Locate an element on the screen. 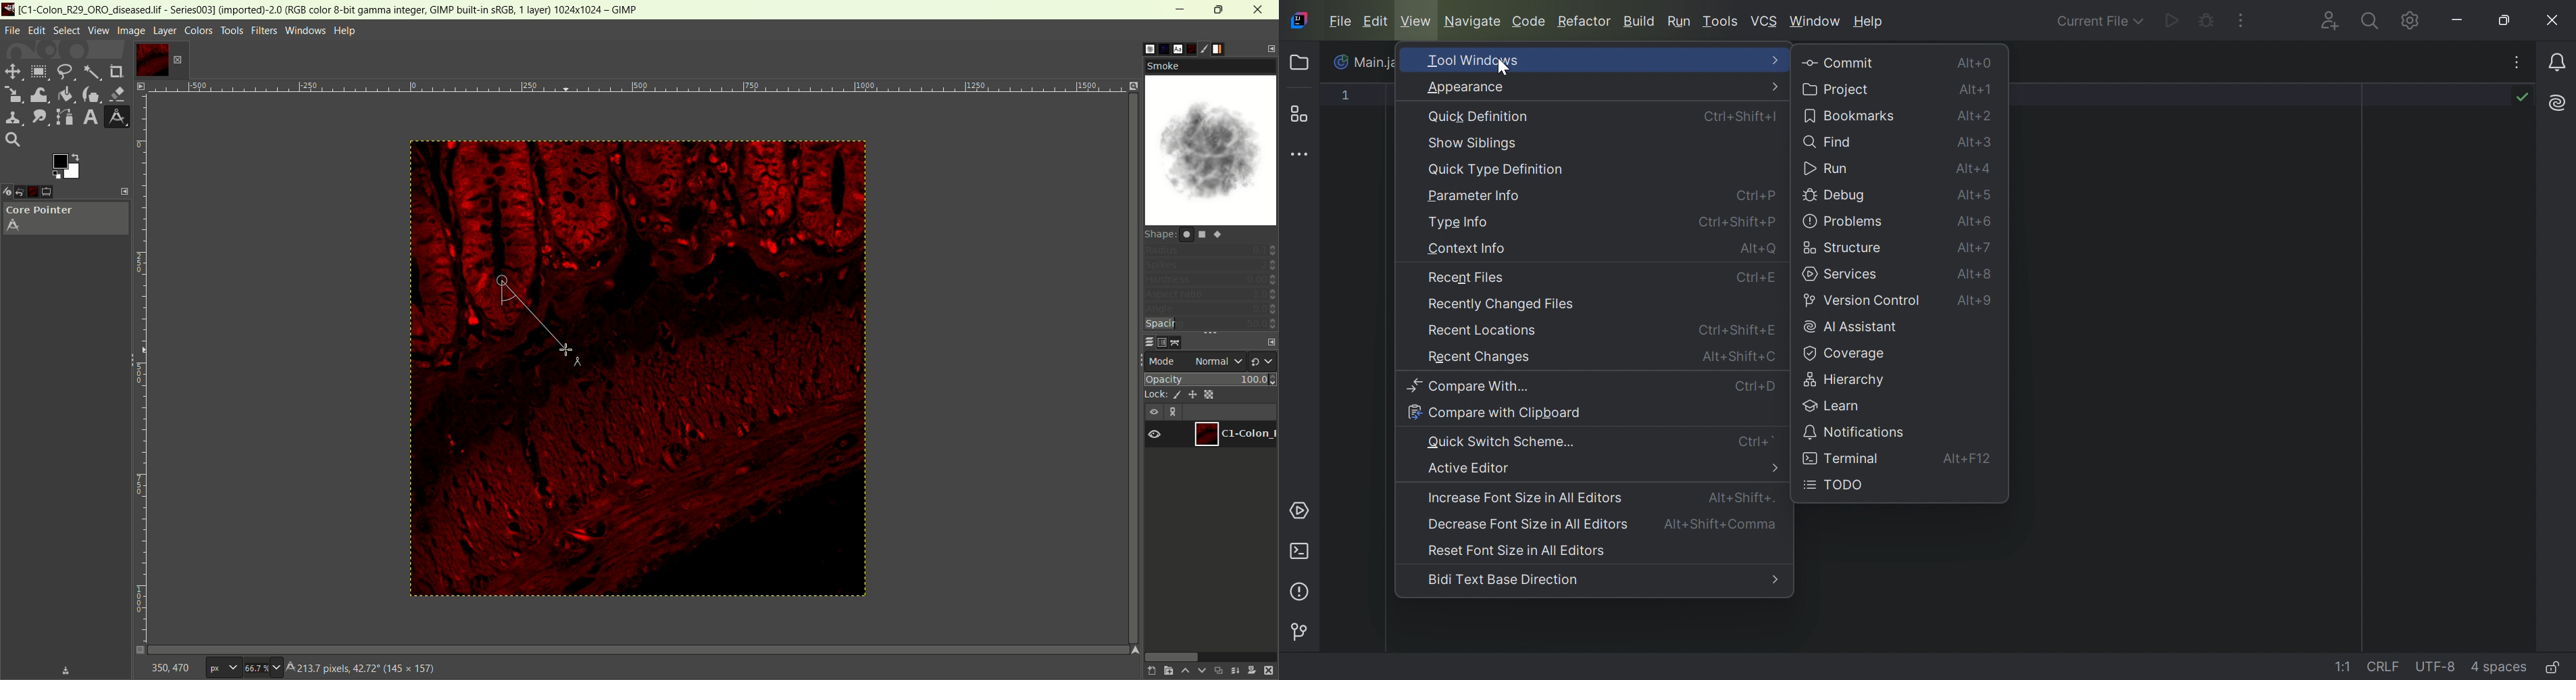 This screenshot has width=2576, height=700. Version Control is located at coordinates (1861, 301).